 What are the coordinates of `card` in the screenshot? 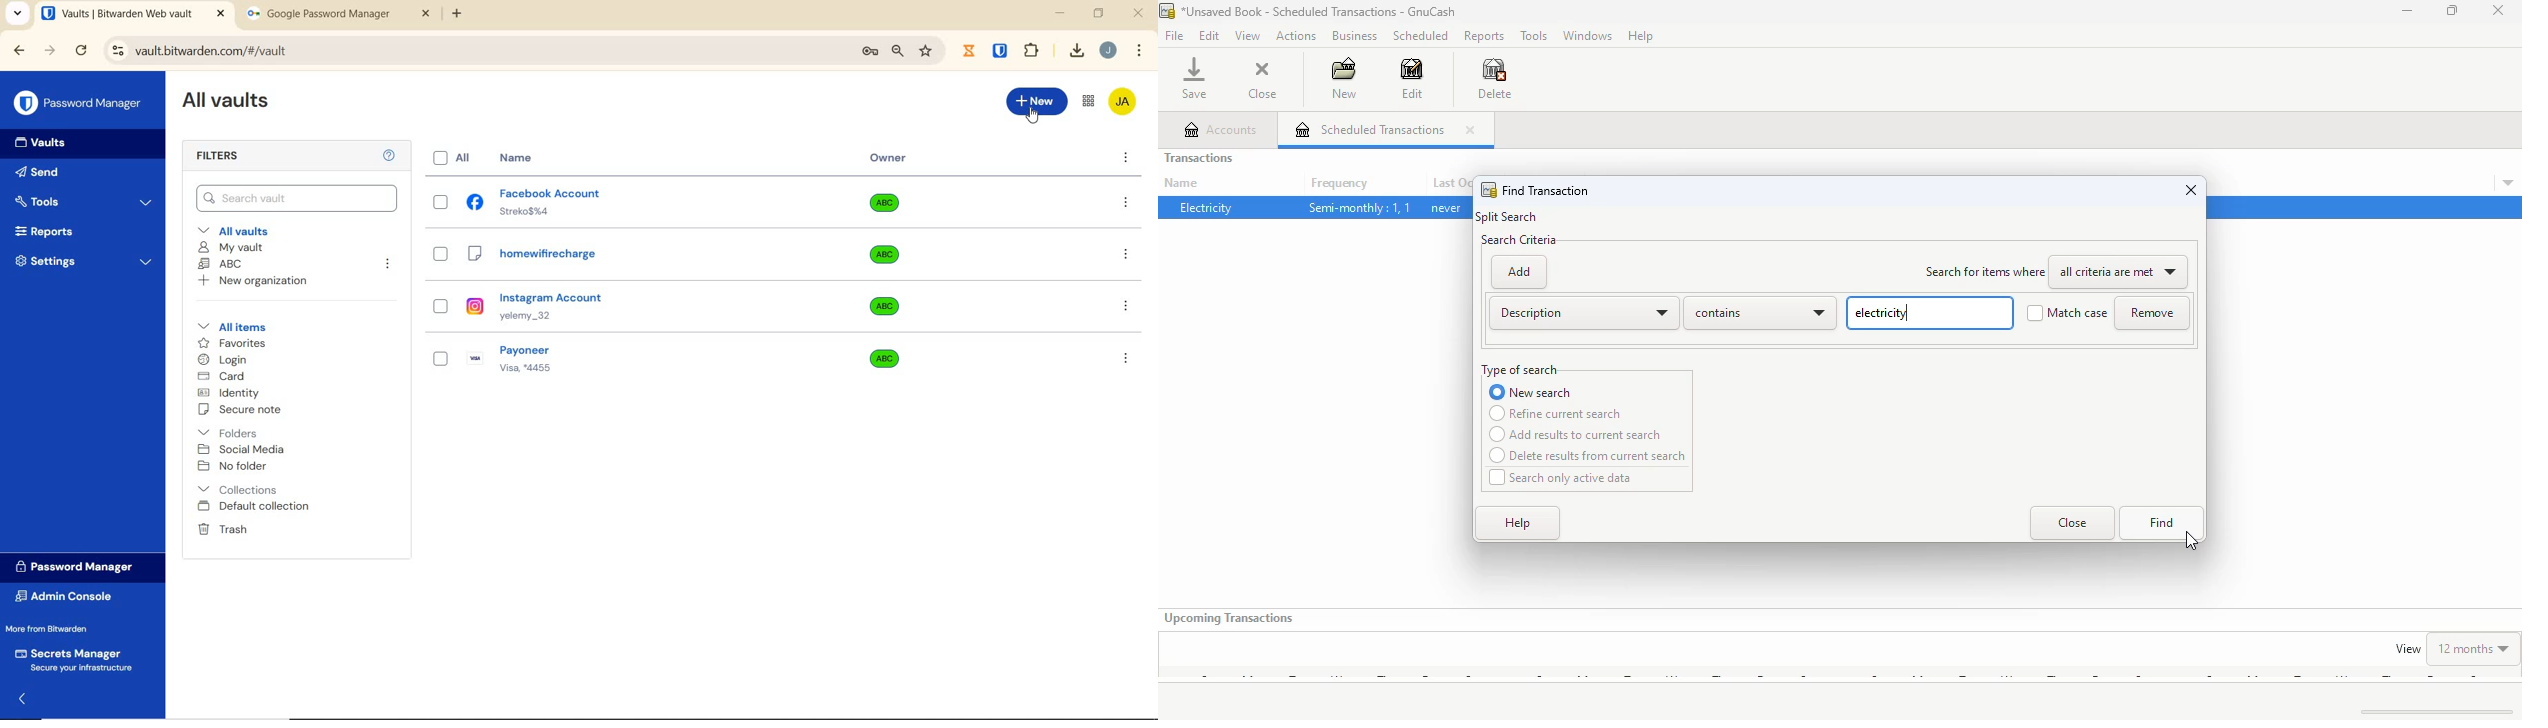 It's located at (221, 377).